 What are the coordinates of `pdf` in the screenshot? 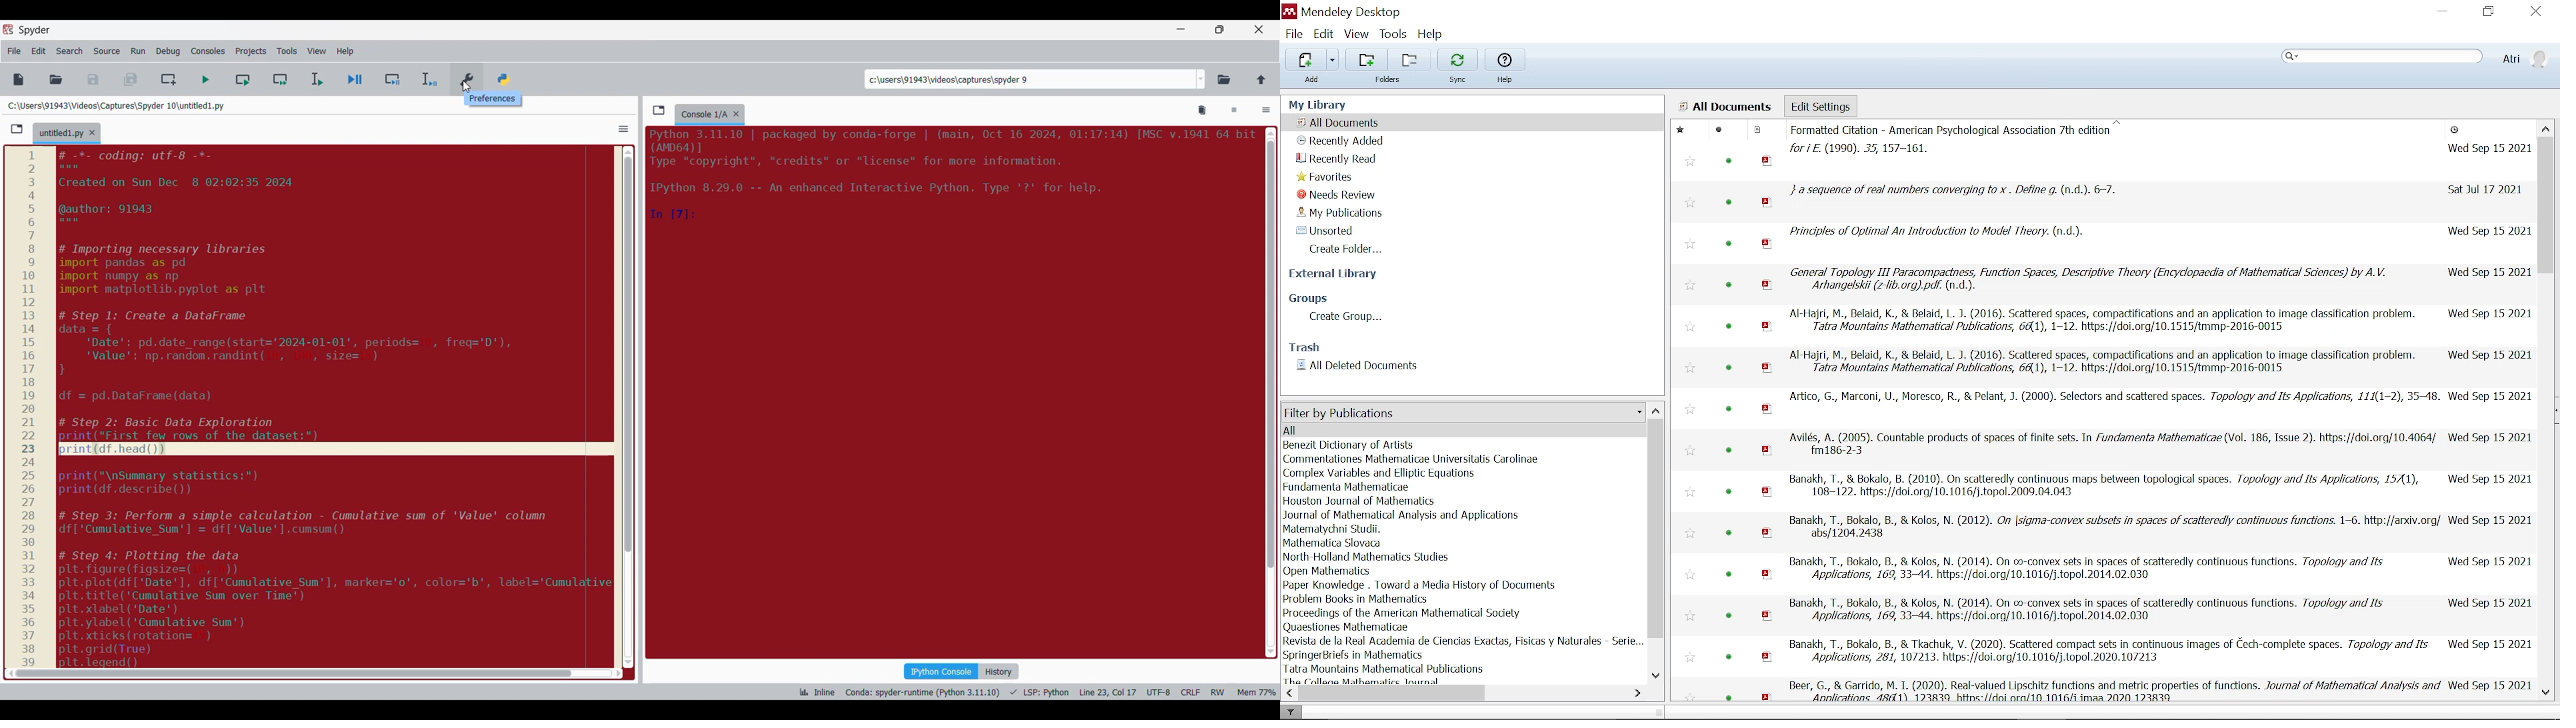 It's located at (1768, 492).